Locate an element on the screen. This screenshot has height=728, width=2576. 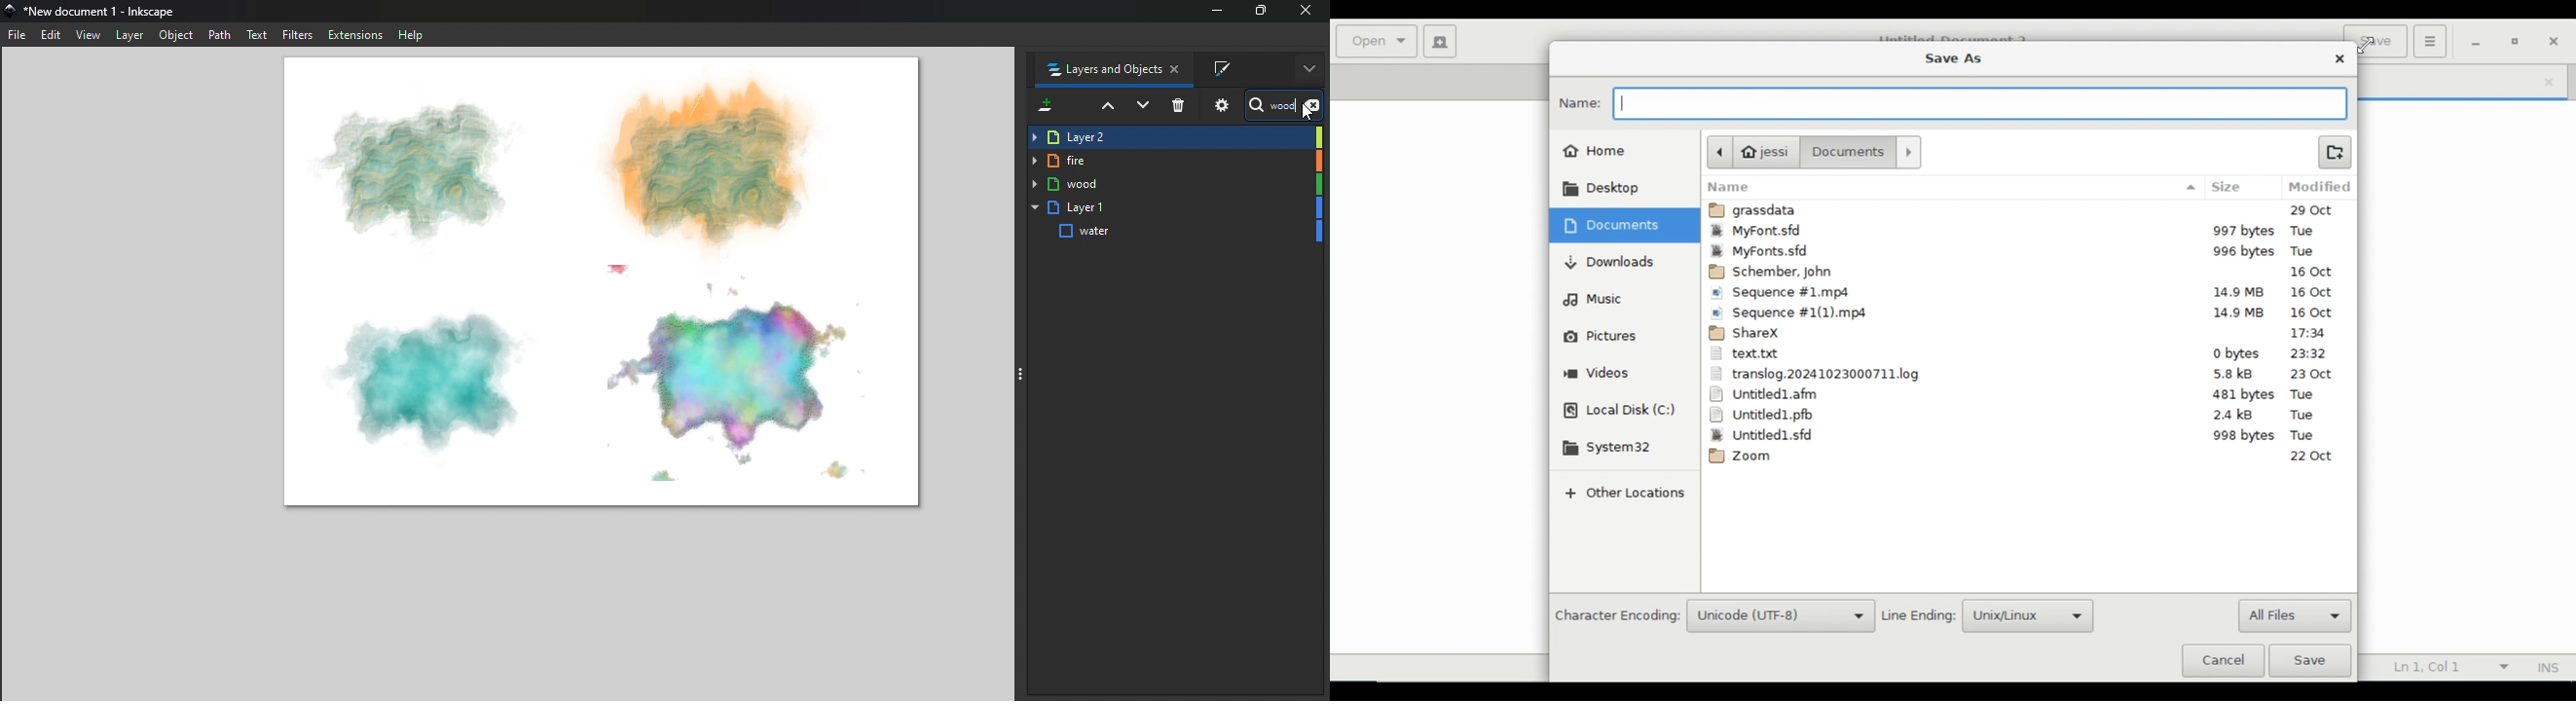
Unix/Linux is located at coordinates (2028, 616).